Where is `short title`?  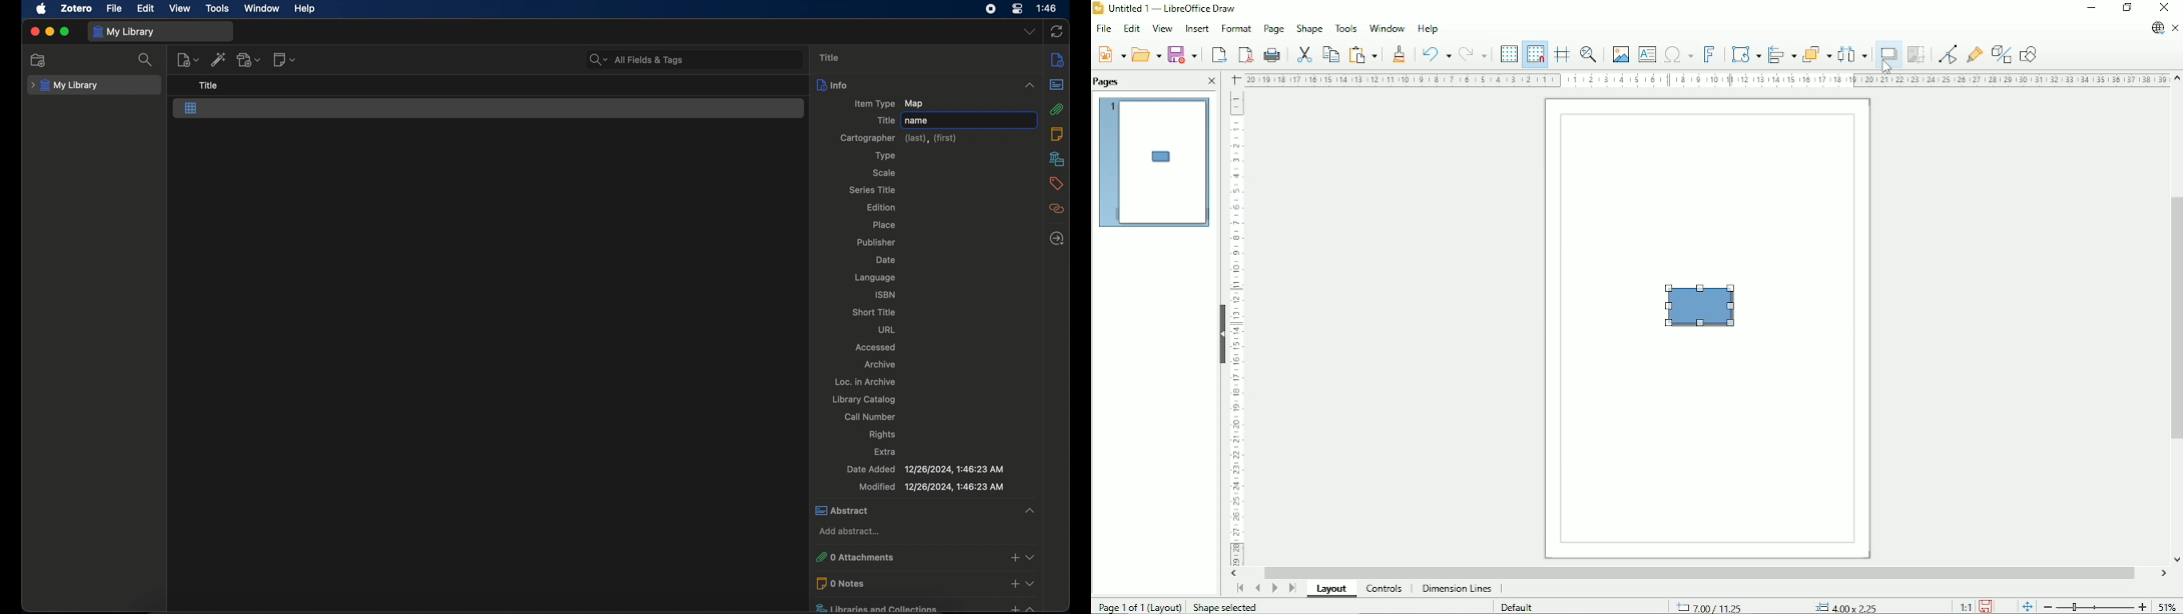
short title is located at coordinates (876, 313).